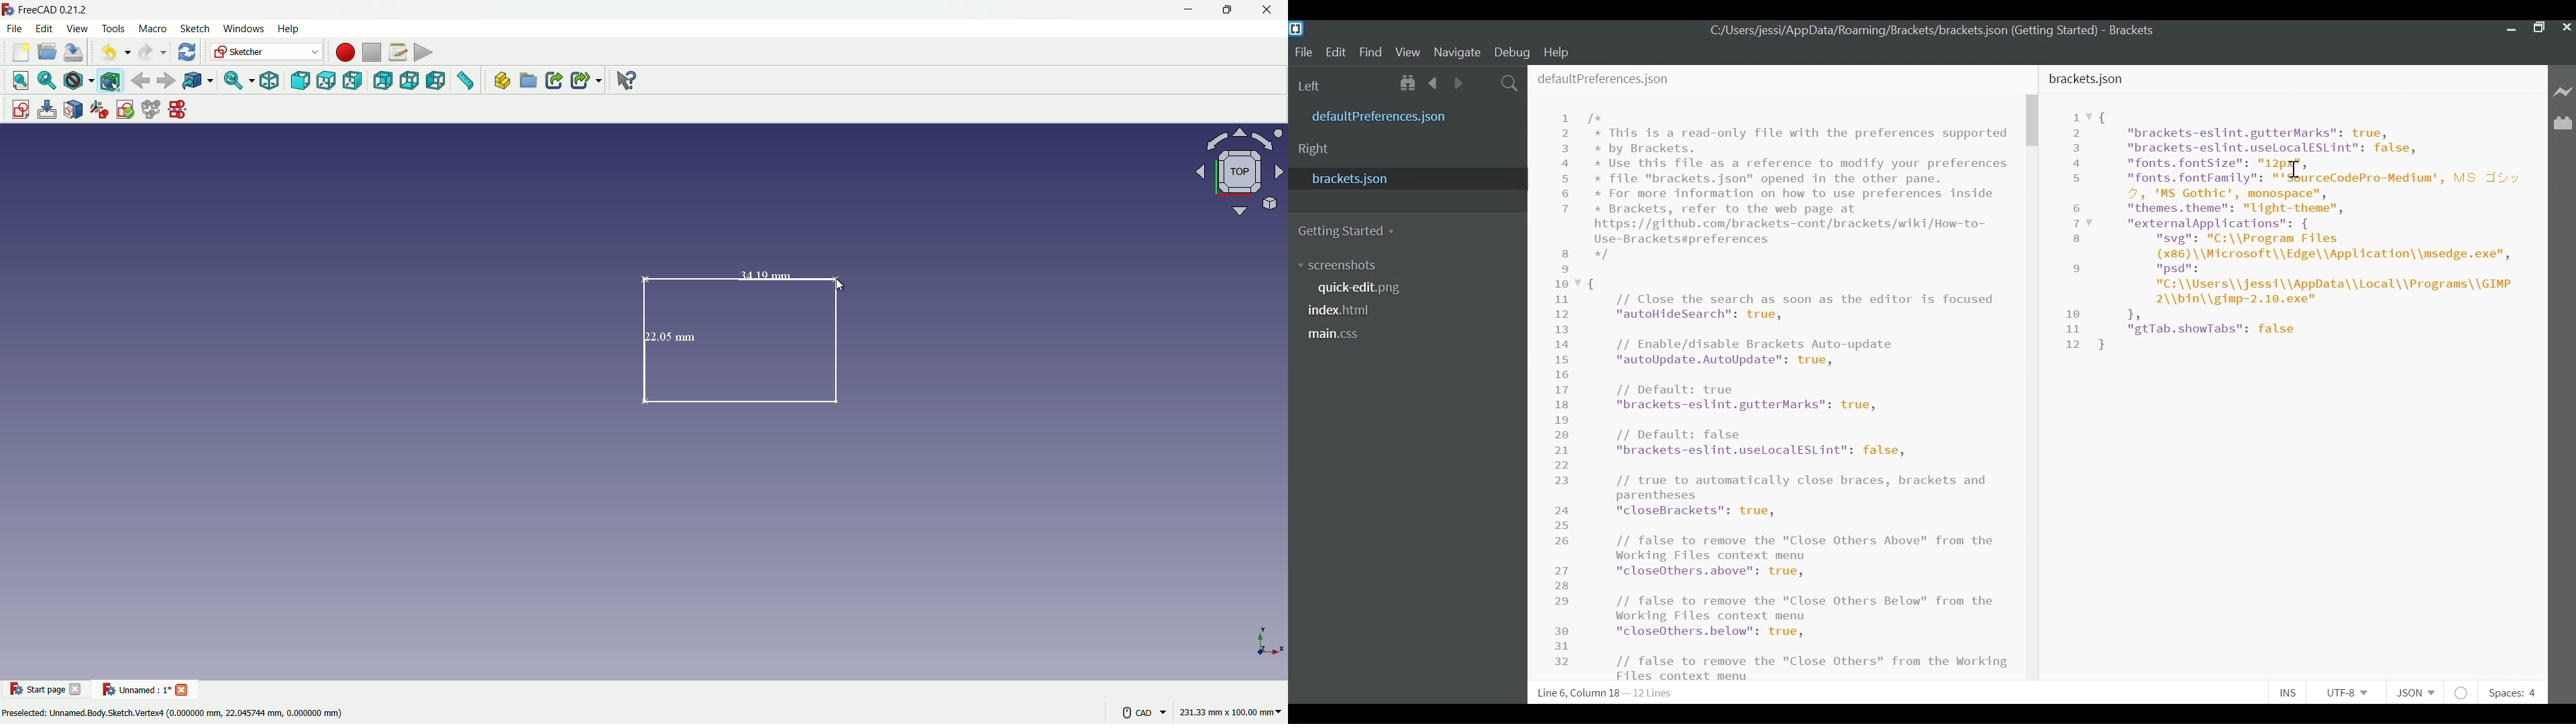 The image size is (2576, 728). What do you see at coordinates (585, 80) in the screenshot?
I see `make sub link` at bounding box center [585, 80].